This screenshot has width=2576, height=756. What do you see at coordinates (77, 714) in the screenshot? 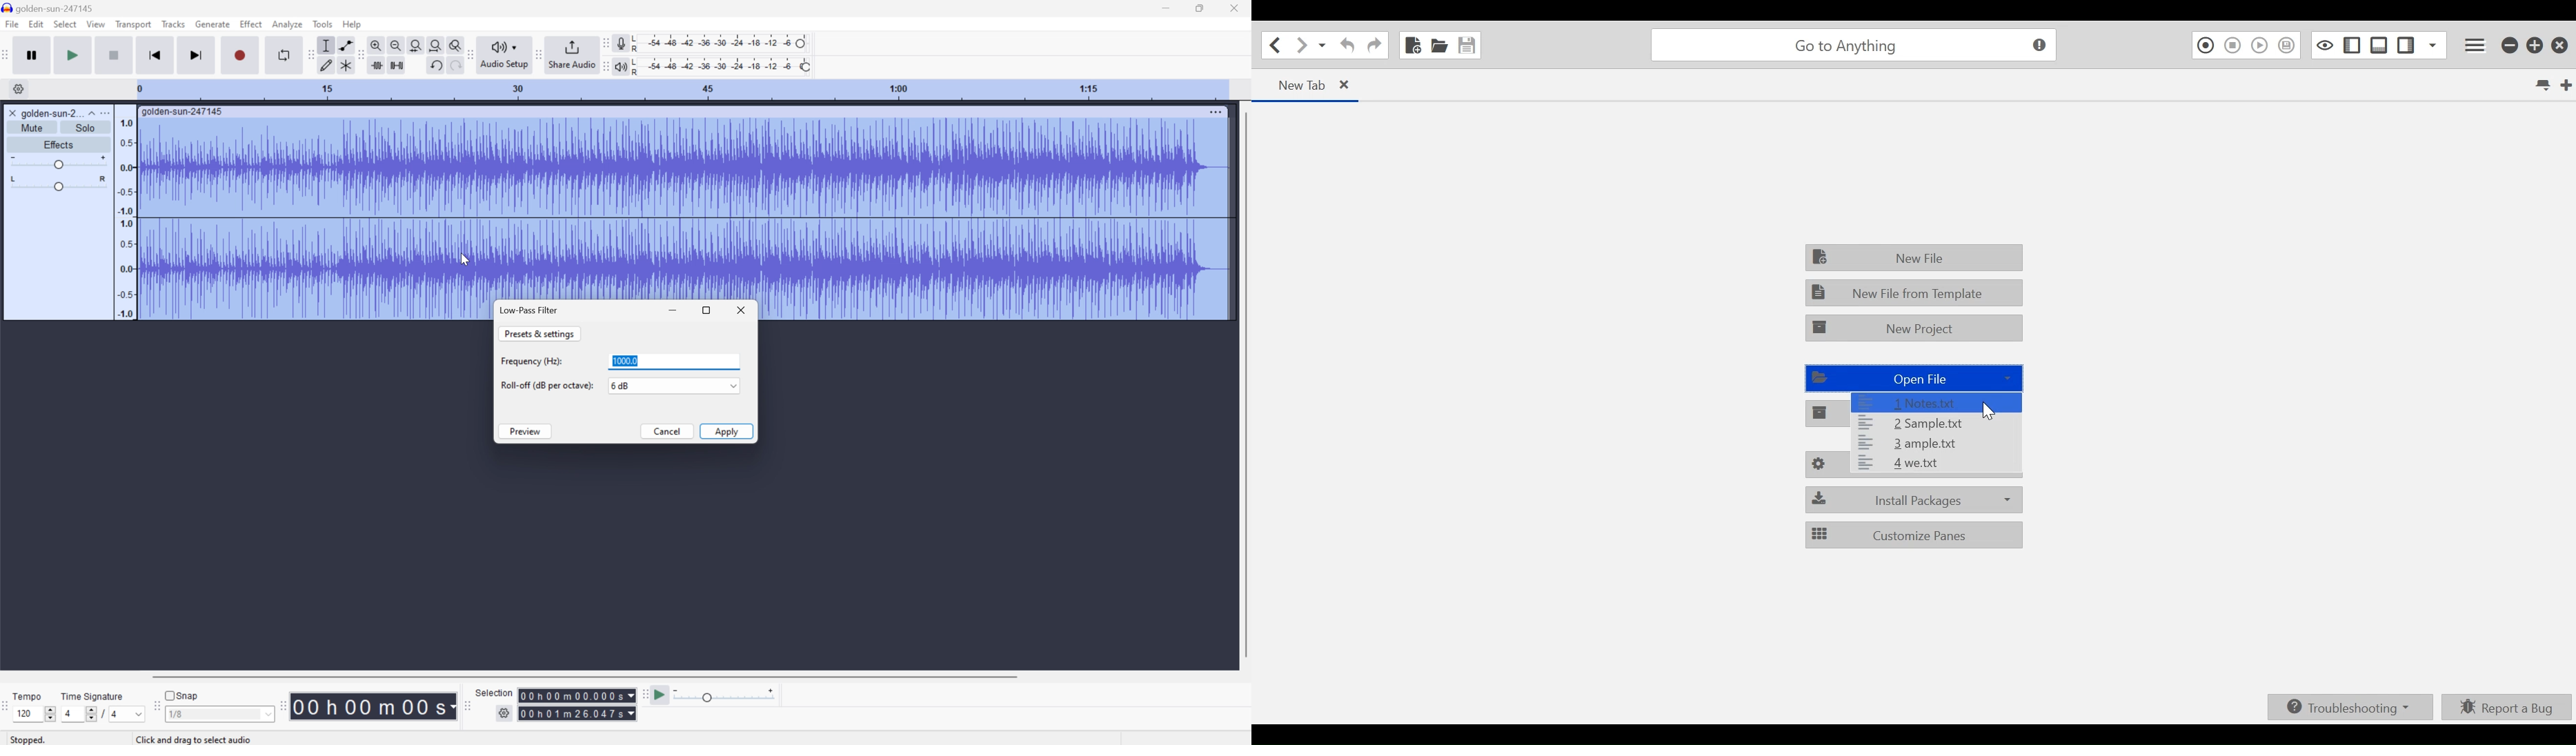
I see `4 slider` at bounding box center [77, 714].